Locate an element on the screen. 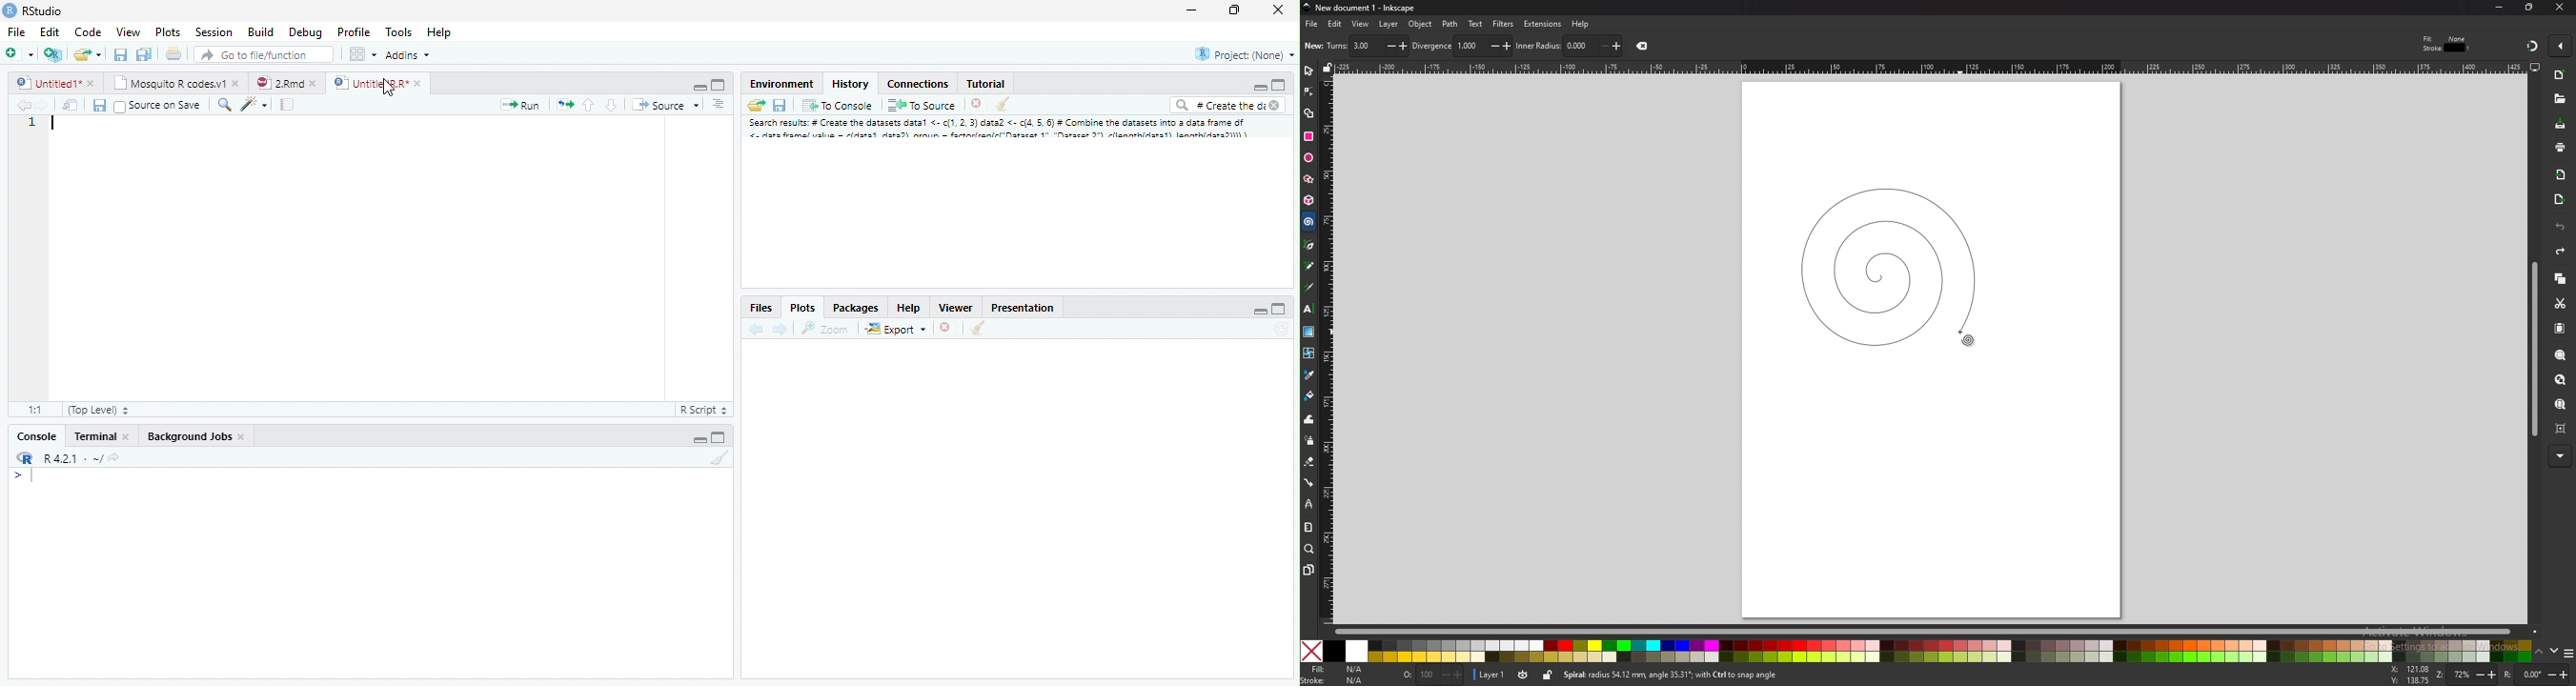  Close is located at coordinates (1276, 10).